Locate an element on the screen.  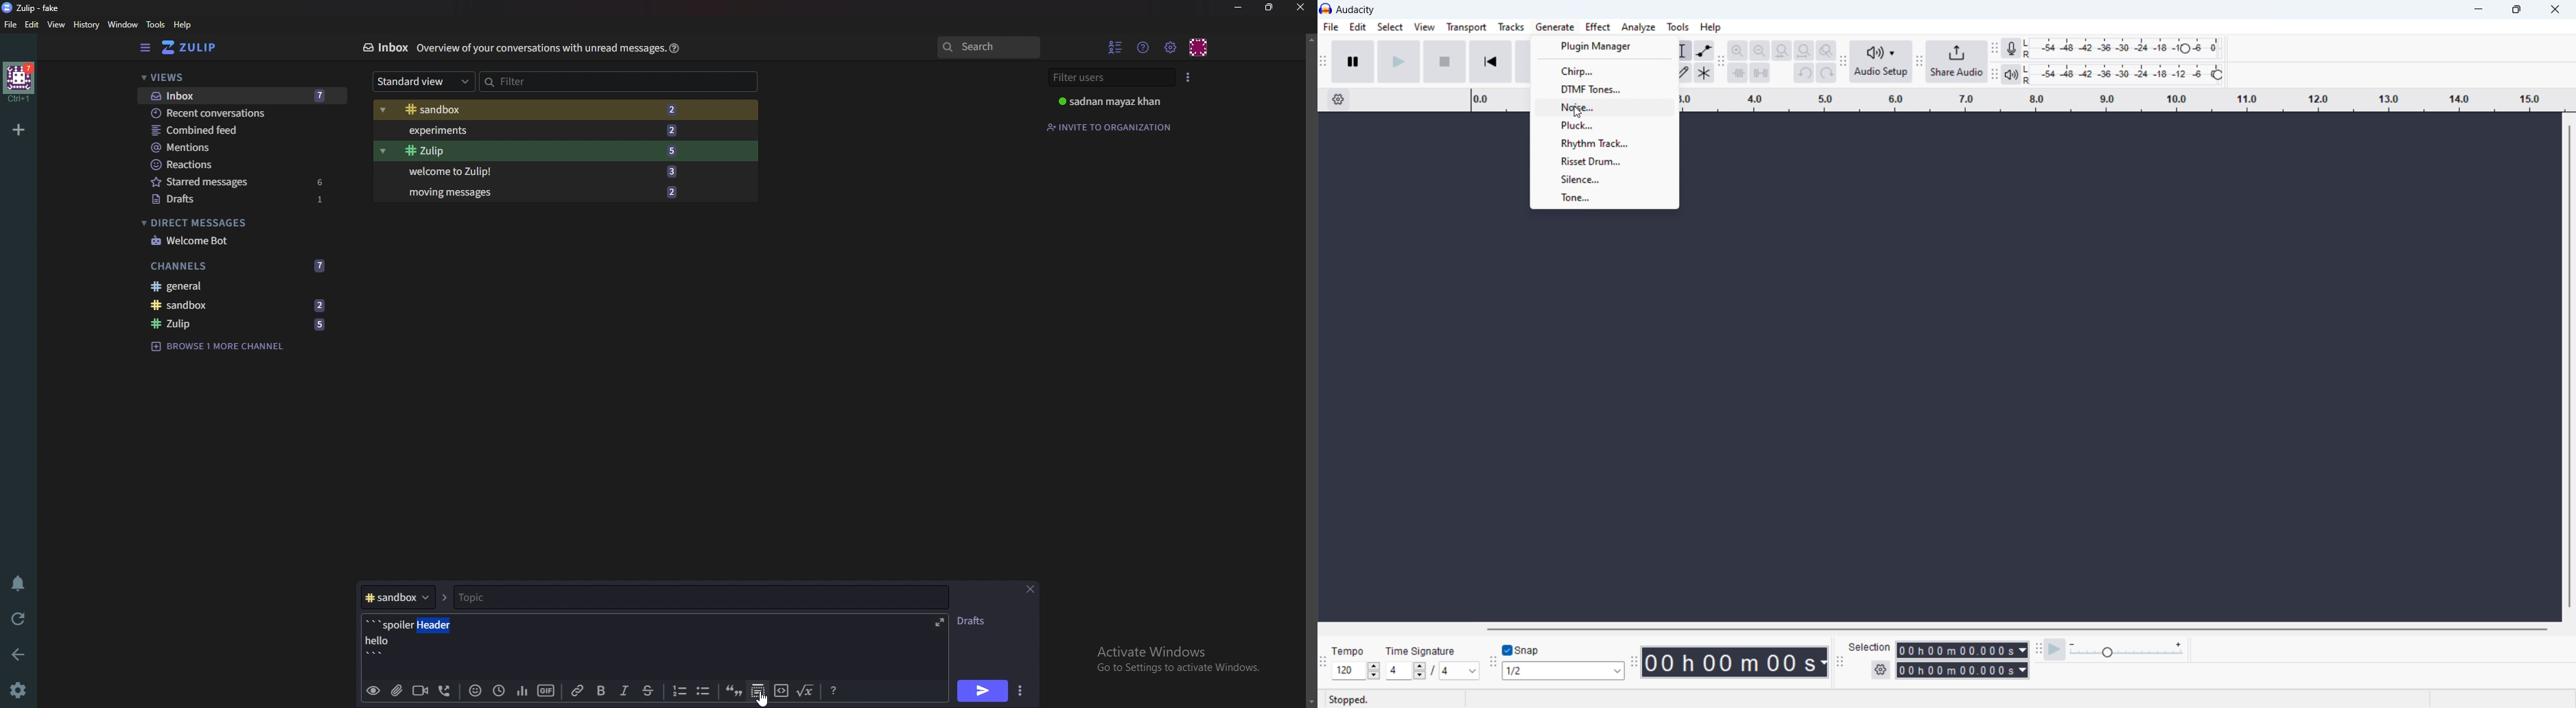
Tools is located at coordinates (156, 25).